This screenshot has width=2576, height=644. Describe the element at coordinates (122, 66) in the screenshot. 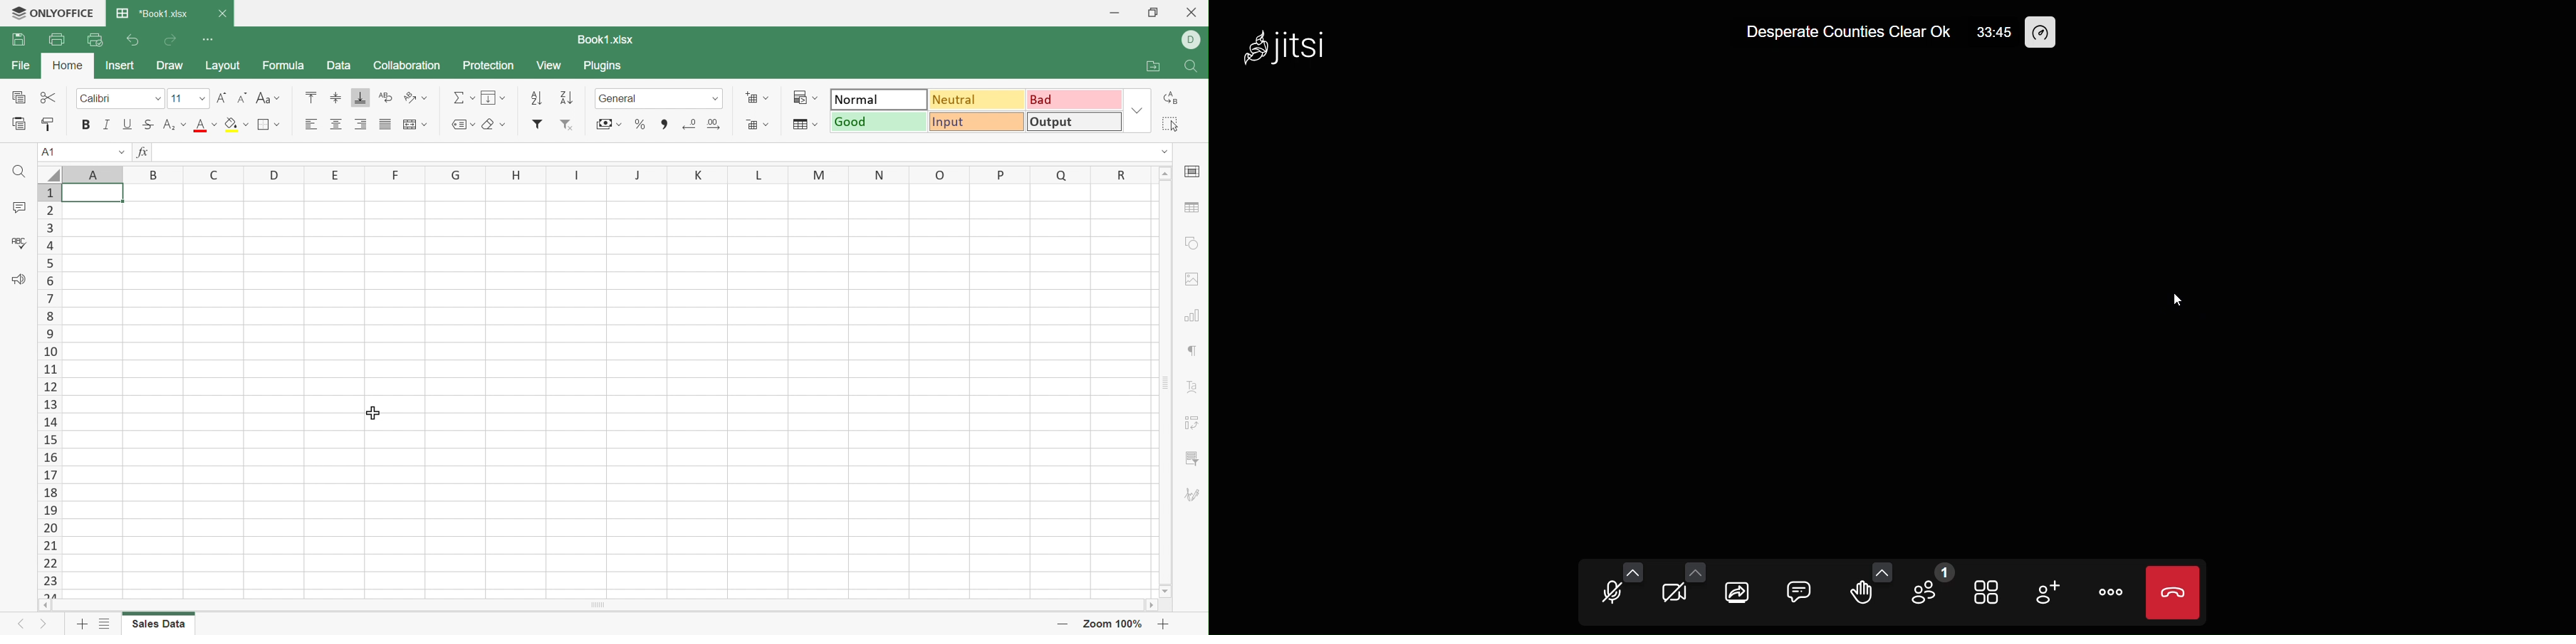

I see `Insert` at that location.